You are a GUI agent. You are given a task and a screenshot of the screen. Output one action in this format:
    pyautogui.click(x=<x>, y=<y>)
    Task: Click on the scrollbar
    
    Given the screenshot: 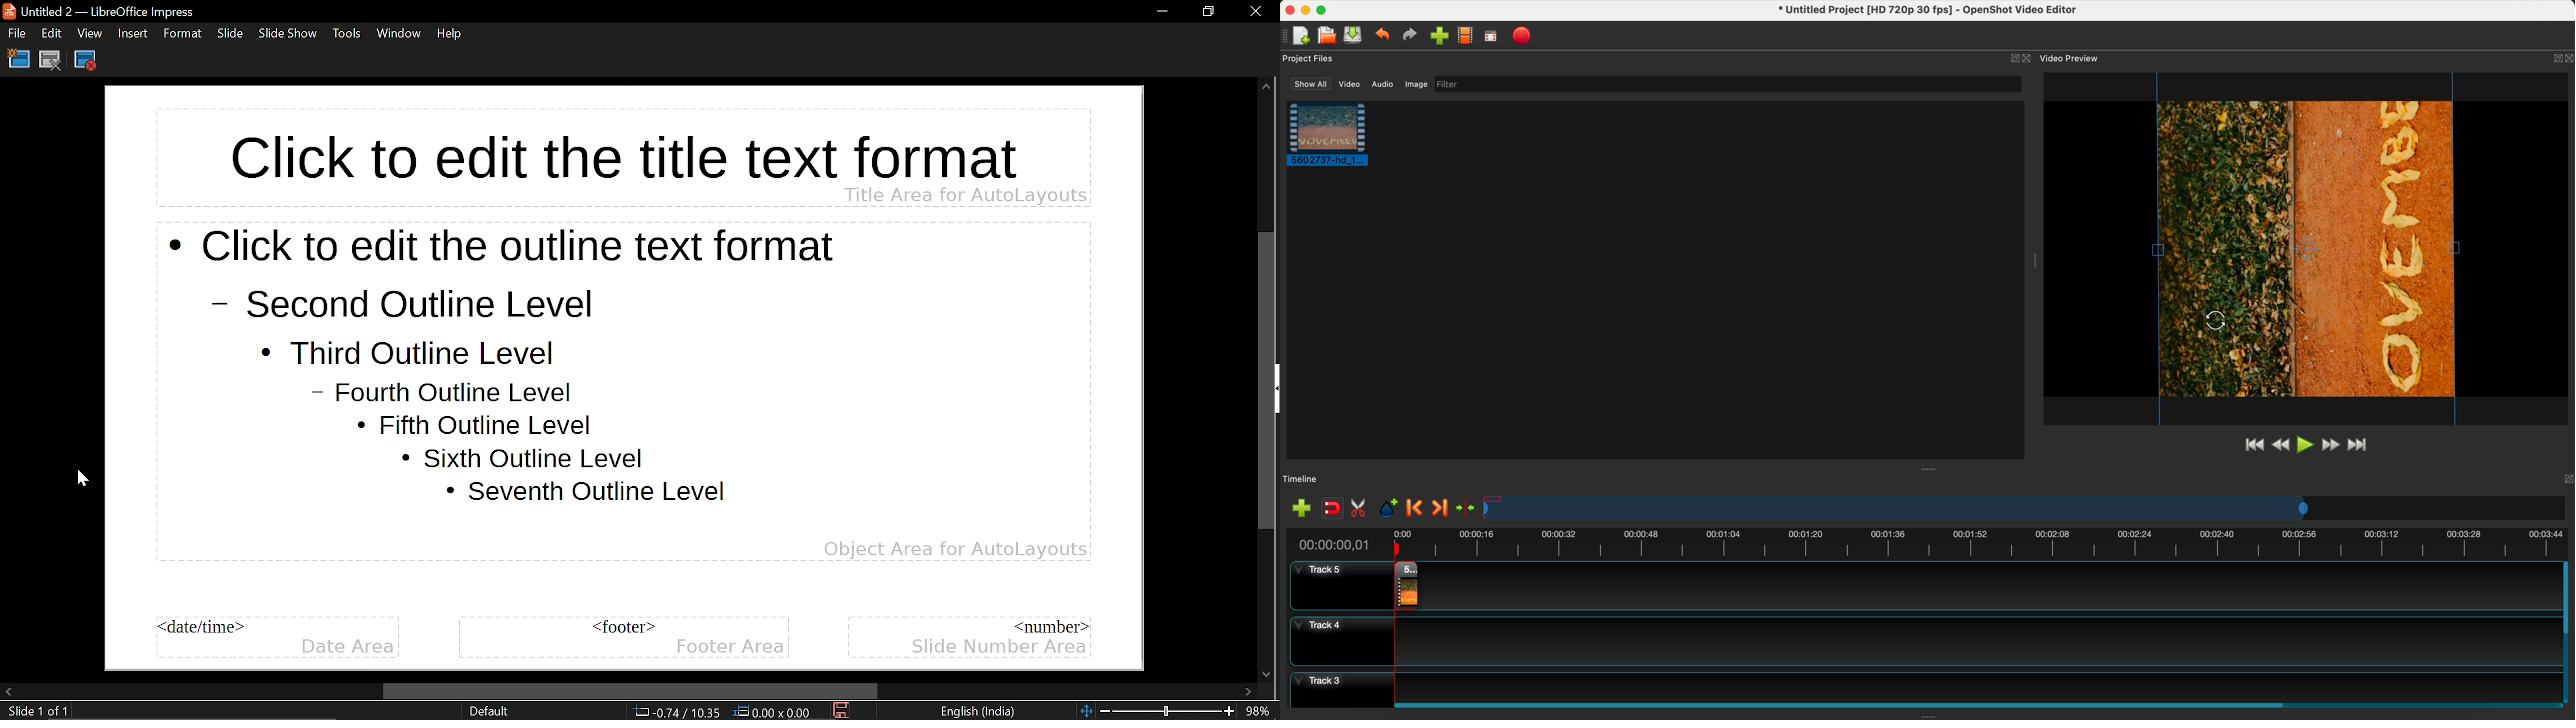 What is the action you would take?
    pyautogui.click(x=2568, y=630)
    